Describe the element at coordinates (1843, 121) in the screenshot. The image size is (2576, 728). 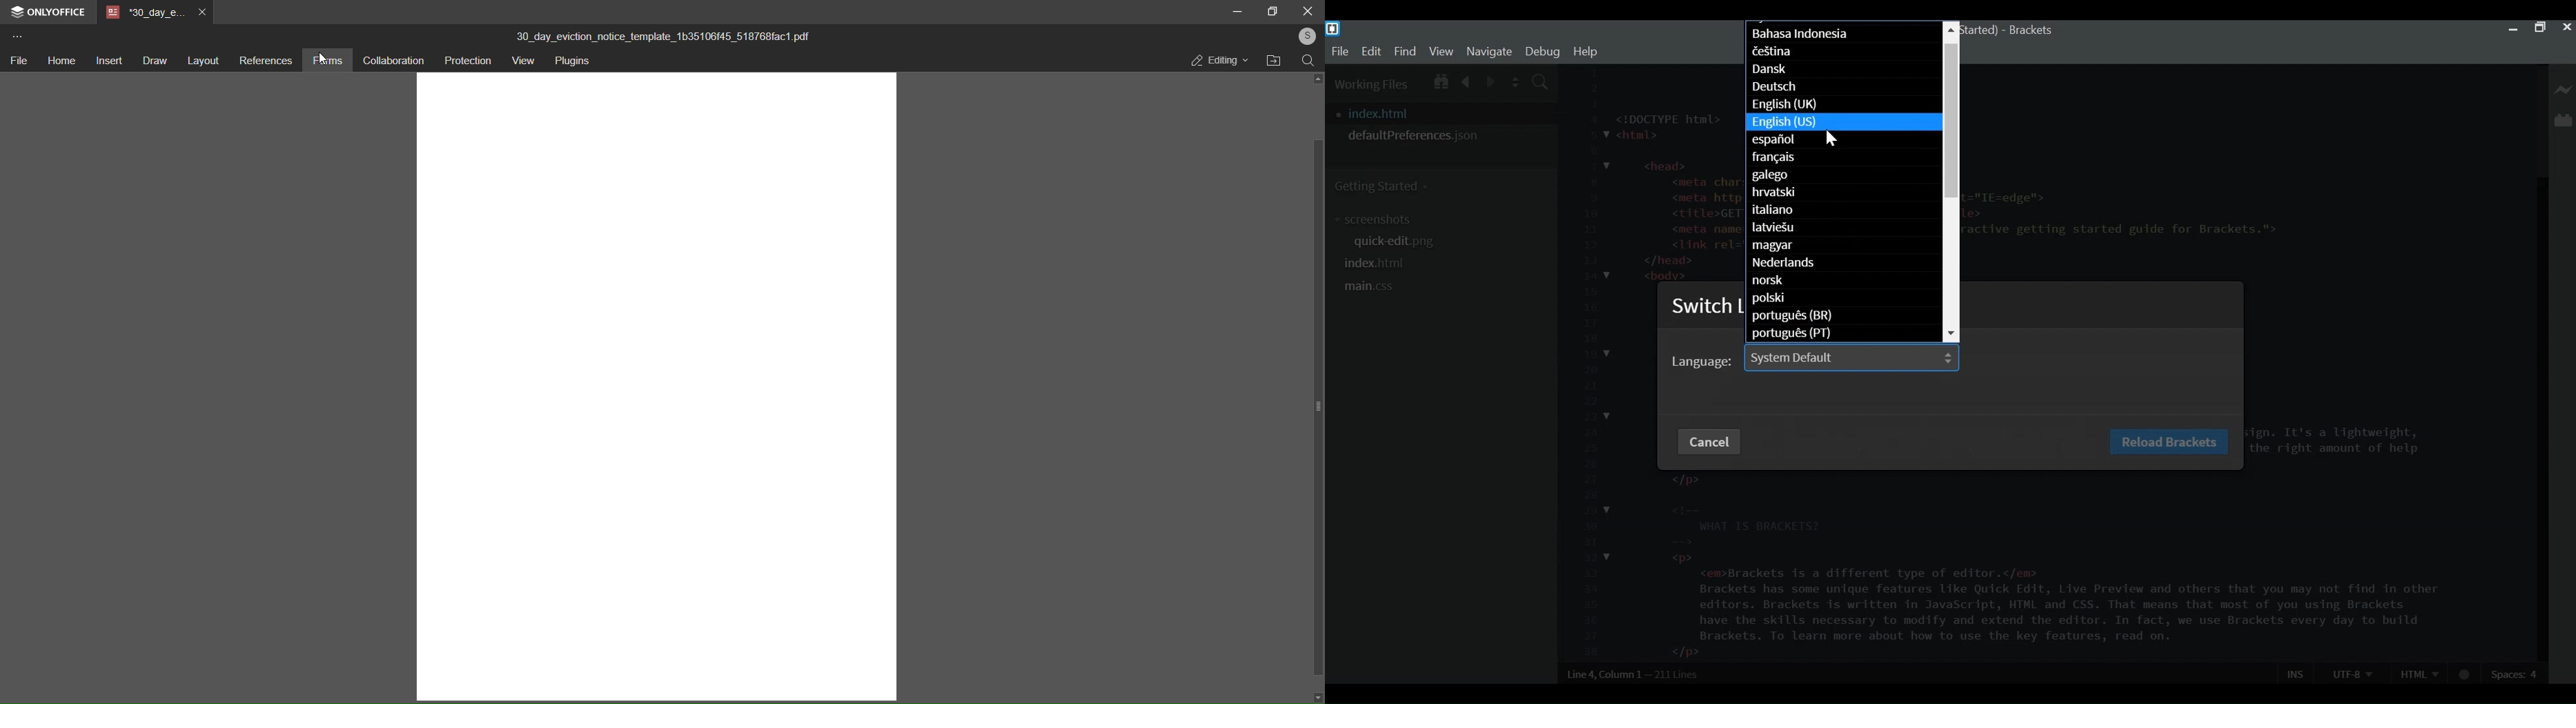
I see `English (US)` at that location.